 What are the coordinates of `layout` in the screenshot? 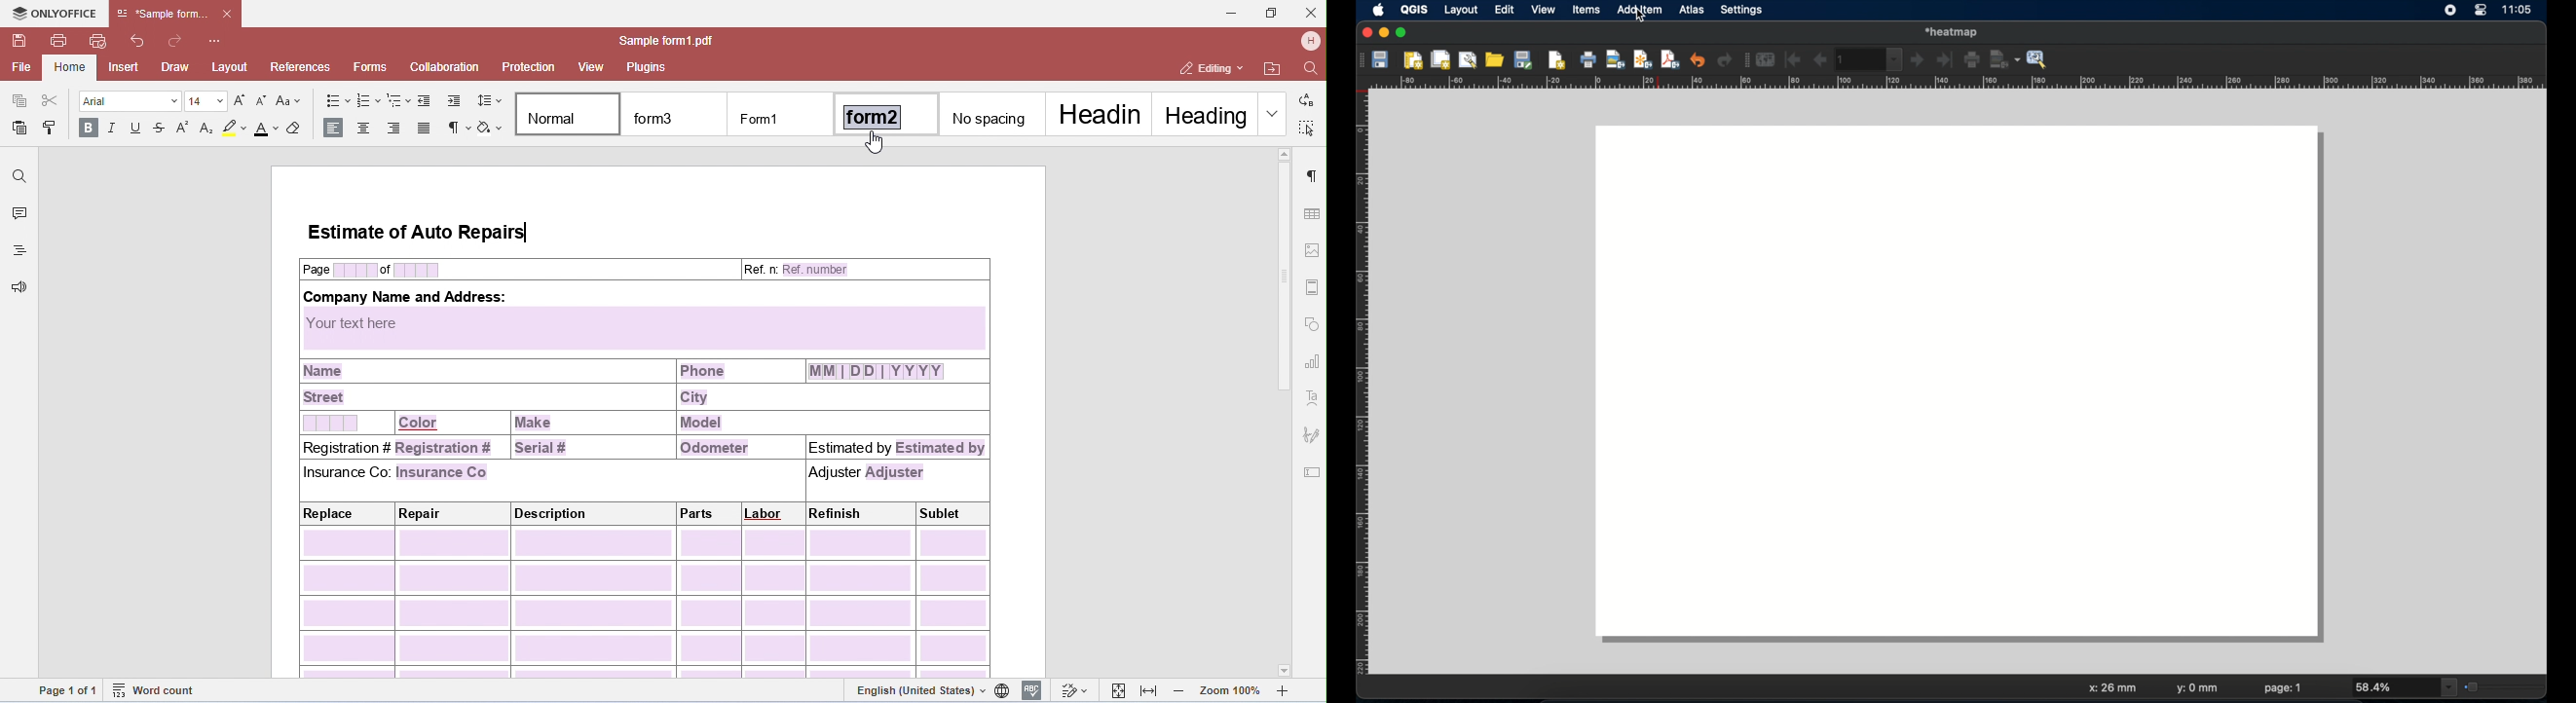 It's located at (1461, 11).